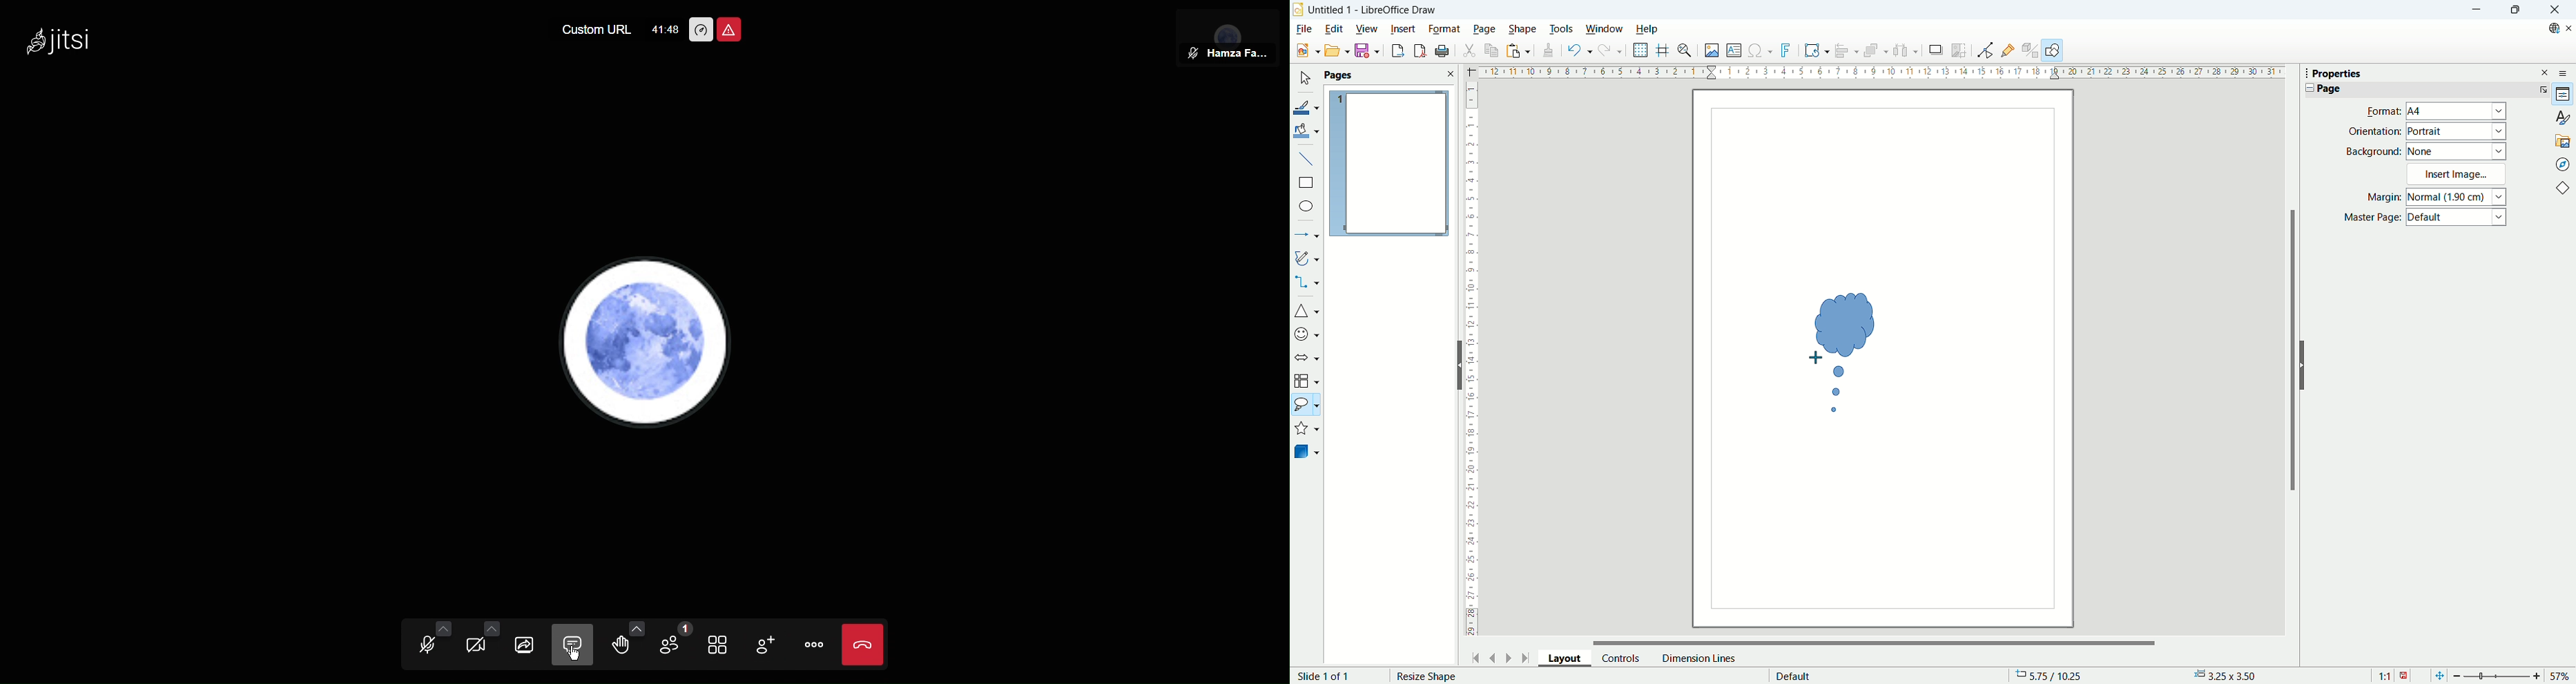  I want to click on previous page, so click(1494, 657).